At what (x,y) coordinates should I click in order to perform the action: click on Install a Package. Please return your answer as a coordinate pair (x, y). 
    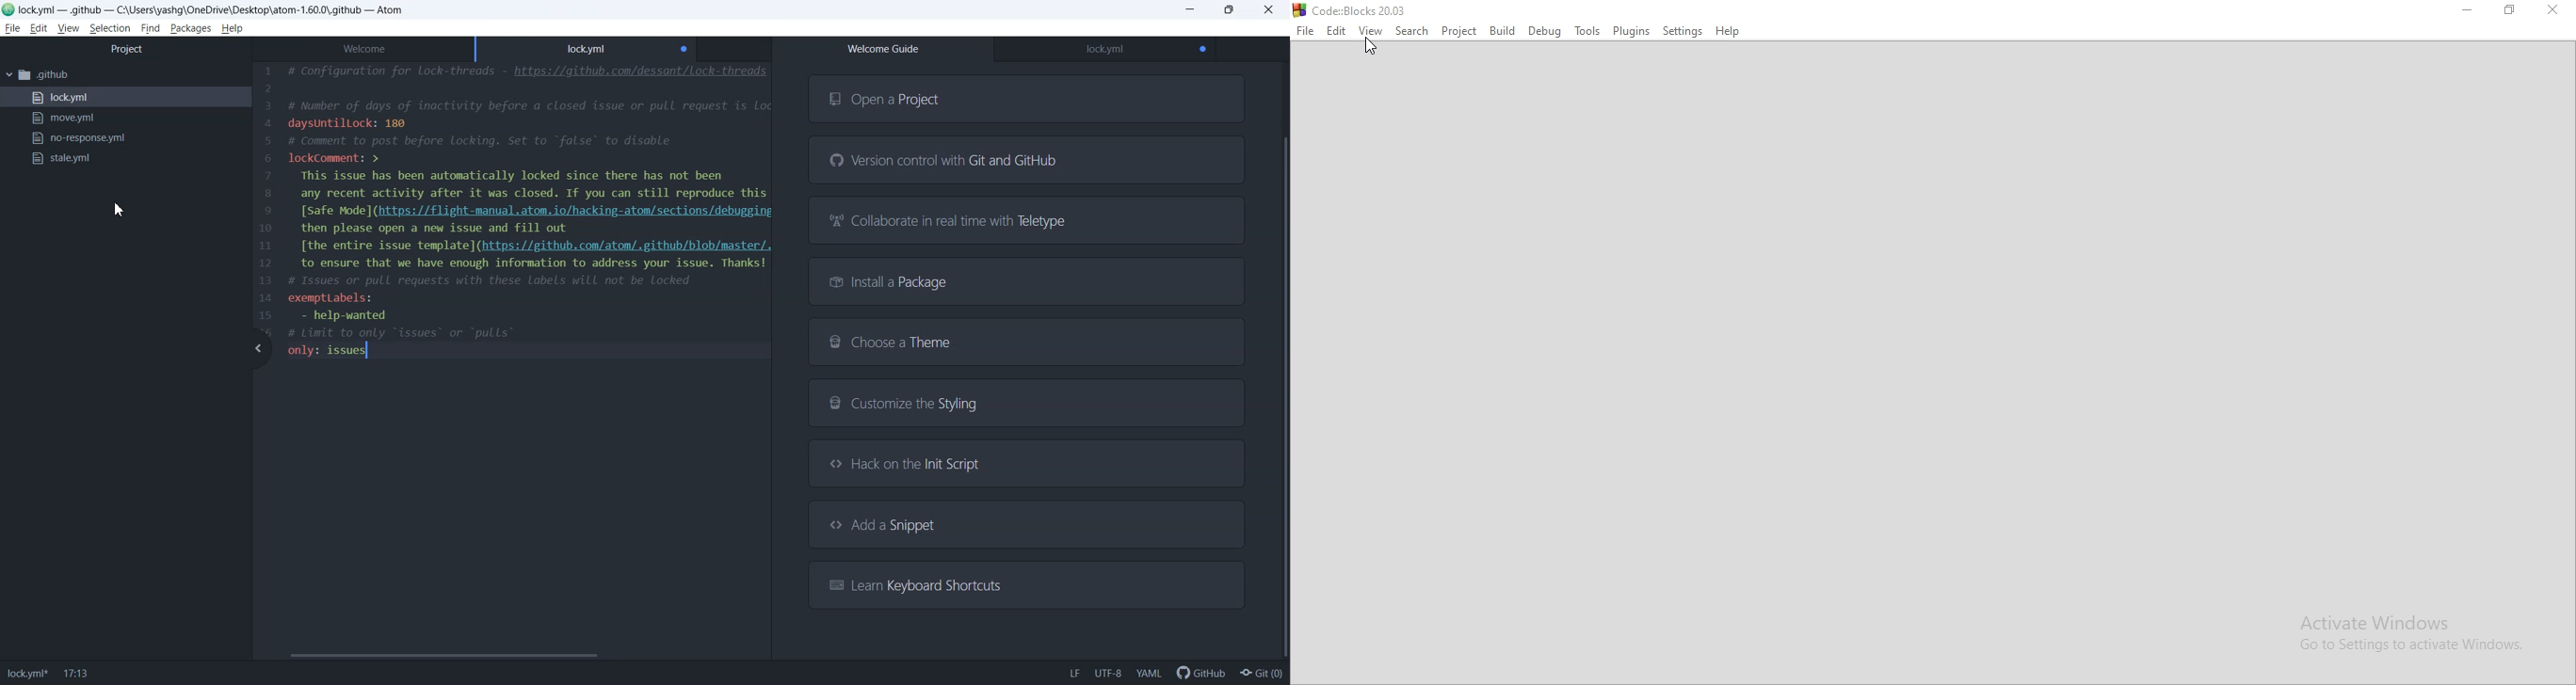
    Looking at the image, I should click on (1028, 281).